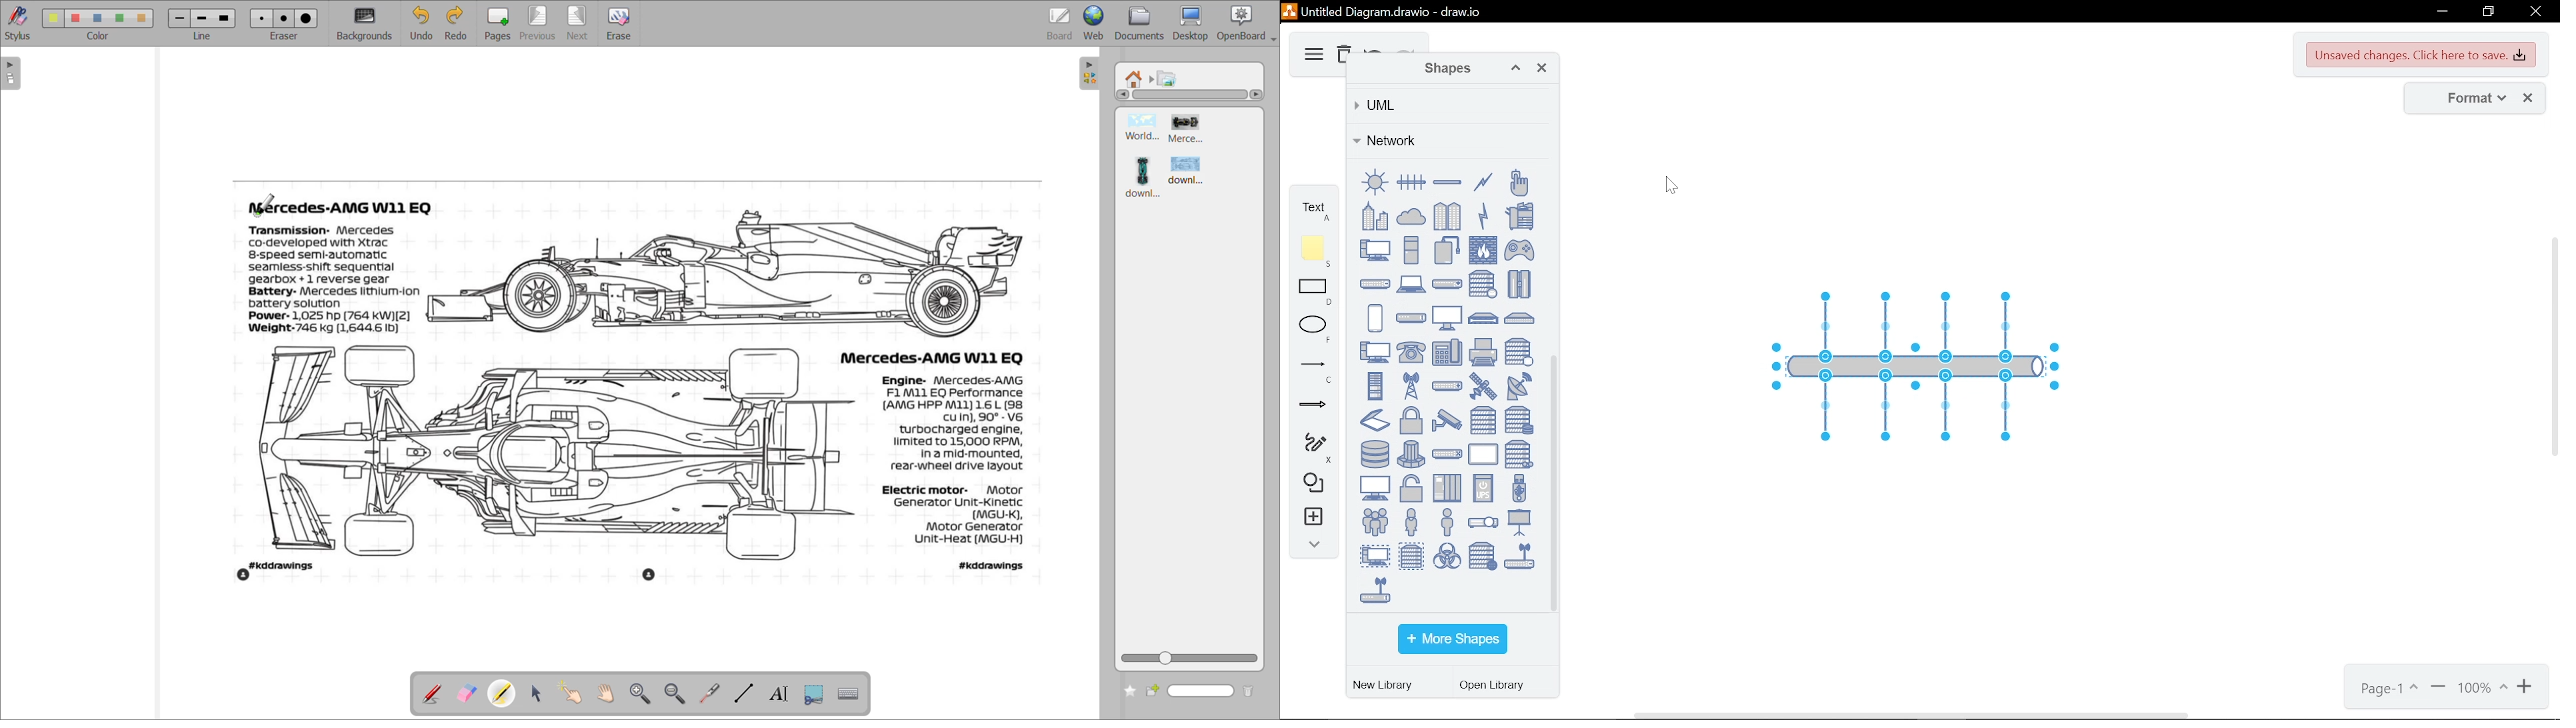 The width and height of the screenshot is (2576, 728). Describe the element at coordinates (1310, 448) in the screenshot. I see `freehand` at that location.